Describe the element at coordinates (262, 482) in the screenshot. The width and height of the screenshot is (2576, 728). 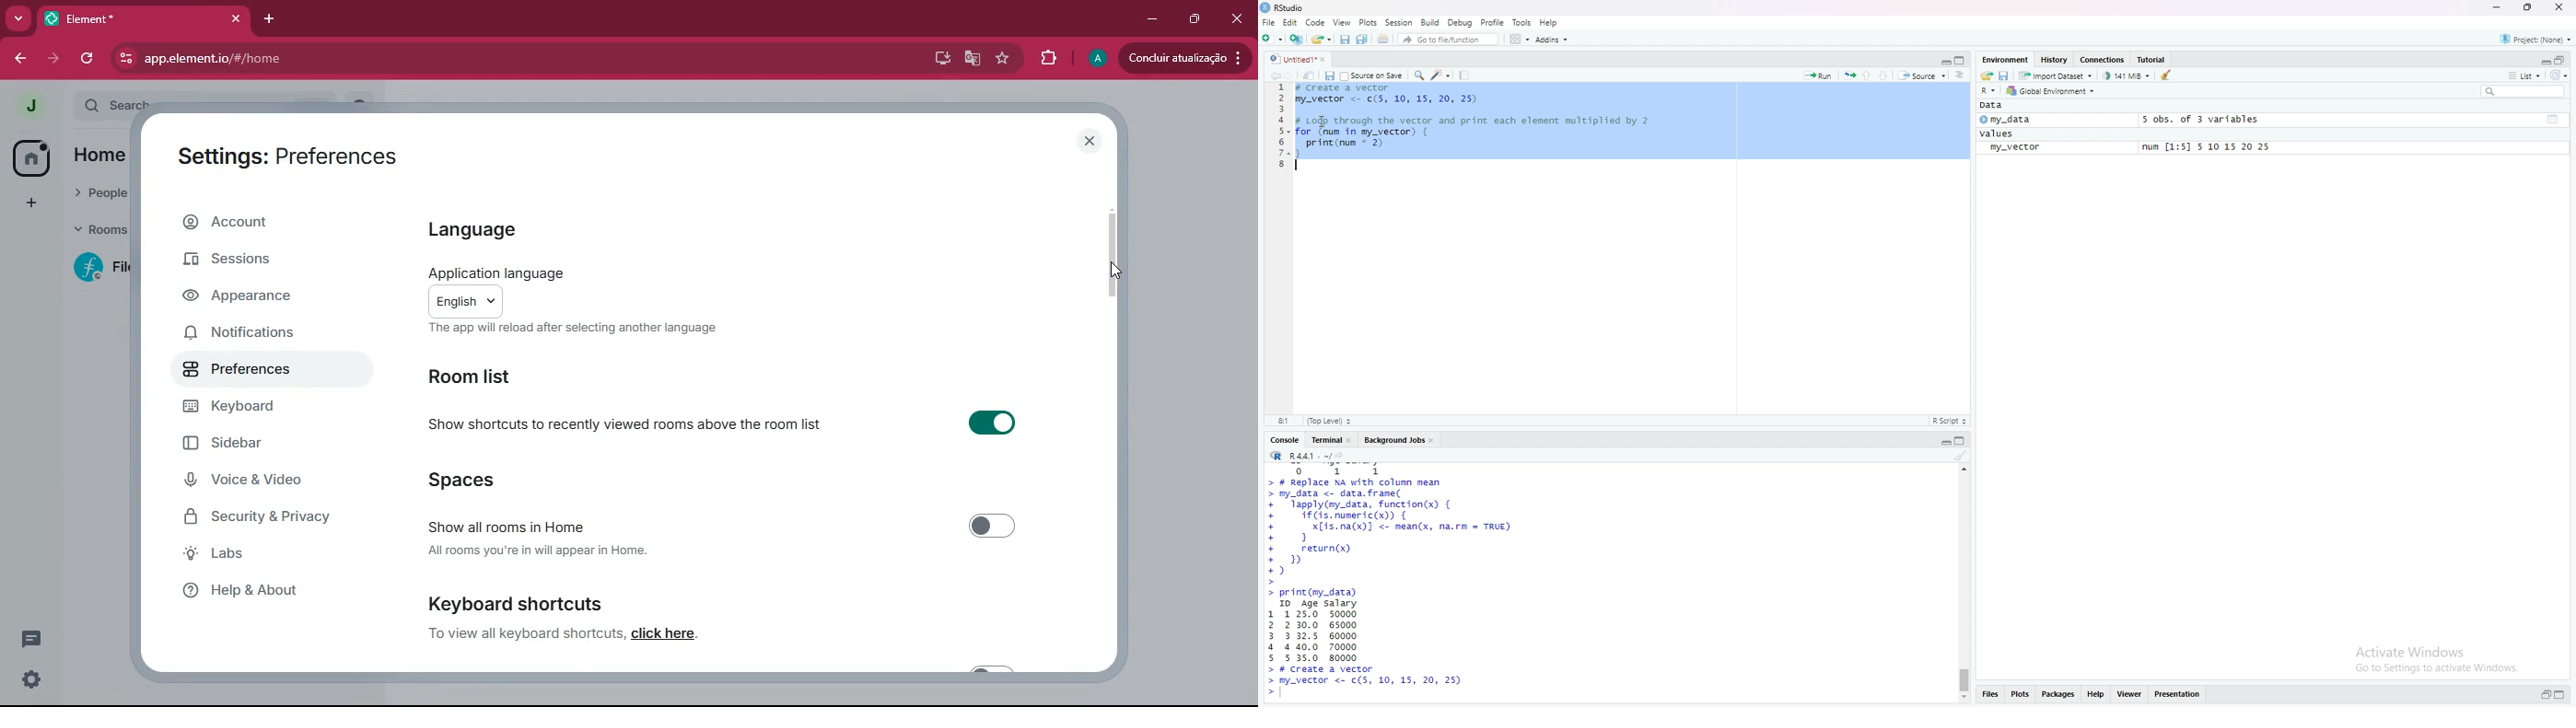
I see `voice` at that location.